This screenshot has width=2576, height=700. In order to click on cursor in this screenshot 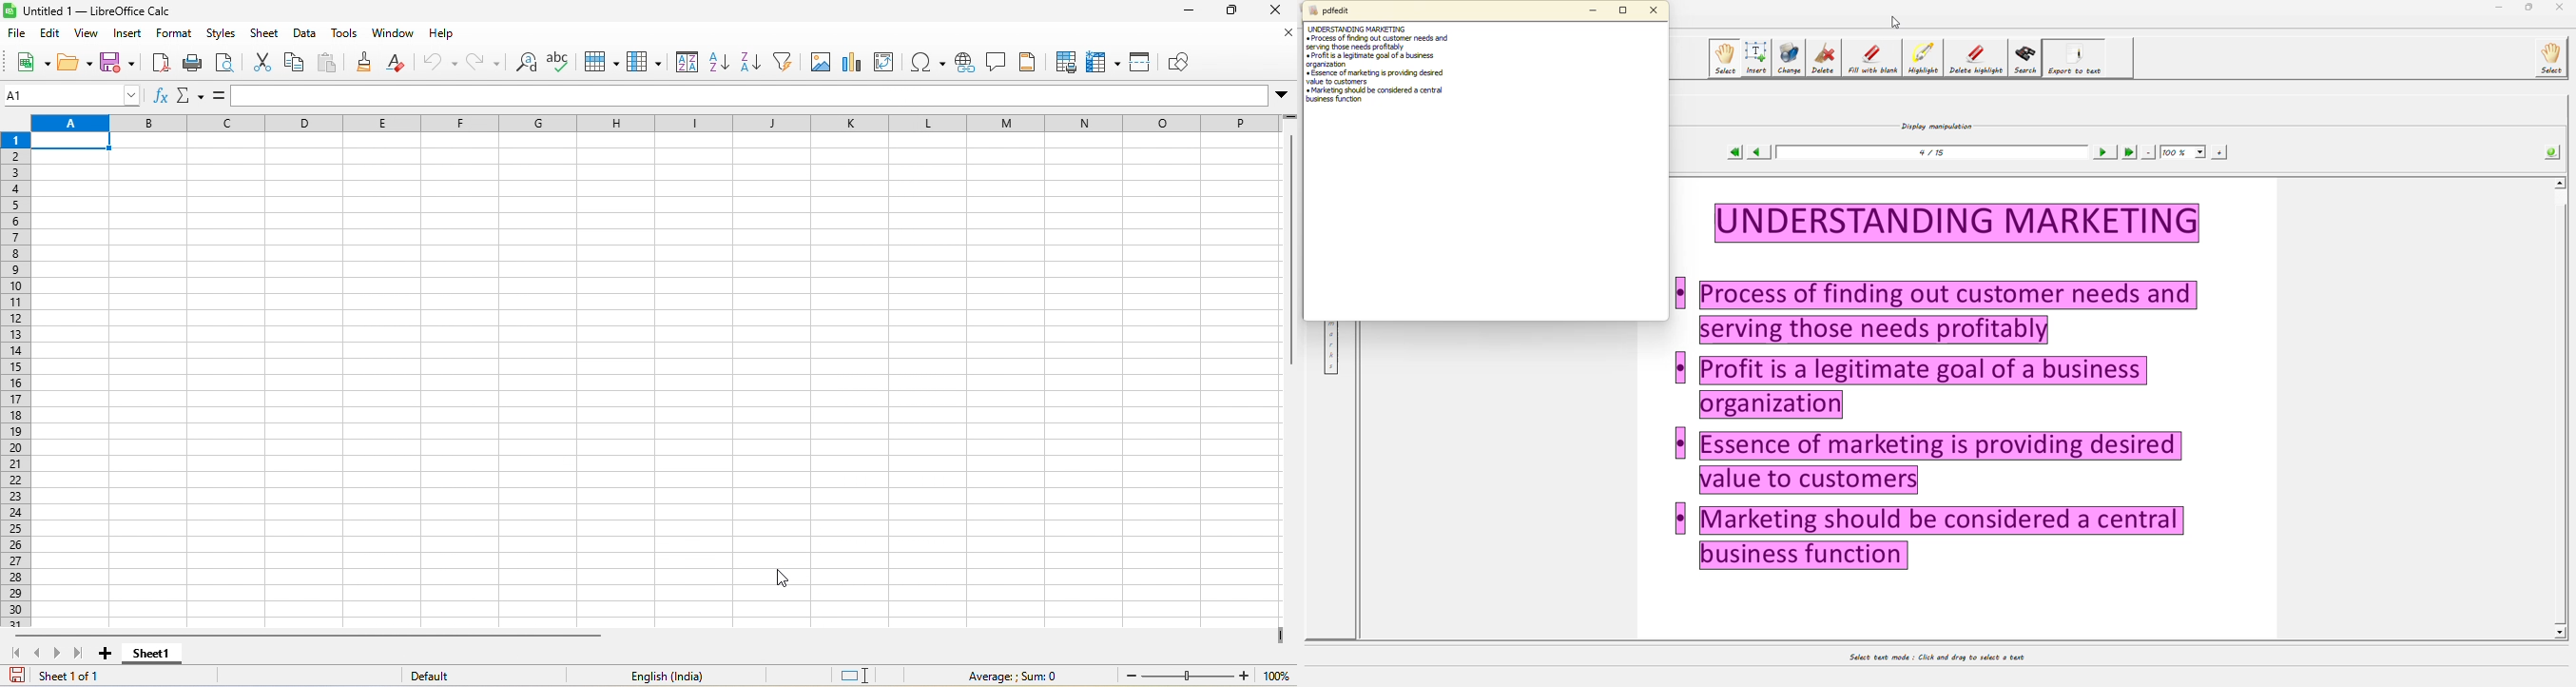, I will do `click(783, 578)`.